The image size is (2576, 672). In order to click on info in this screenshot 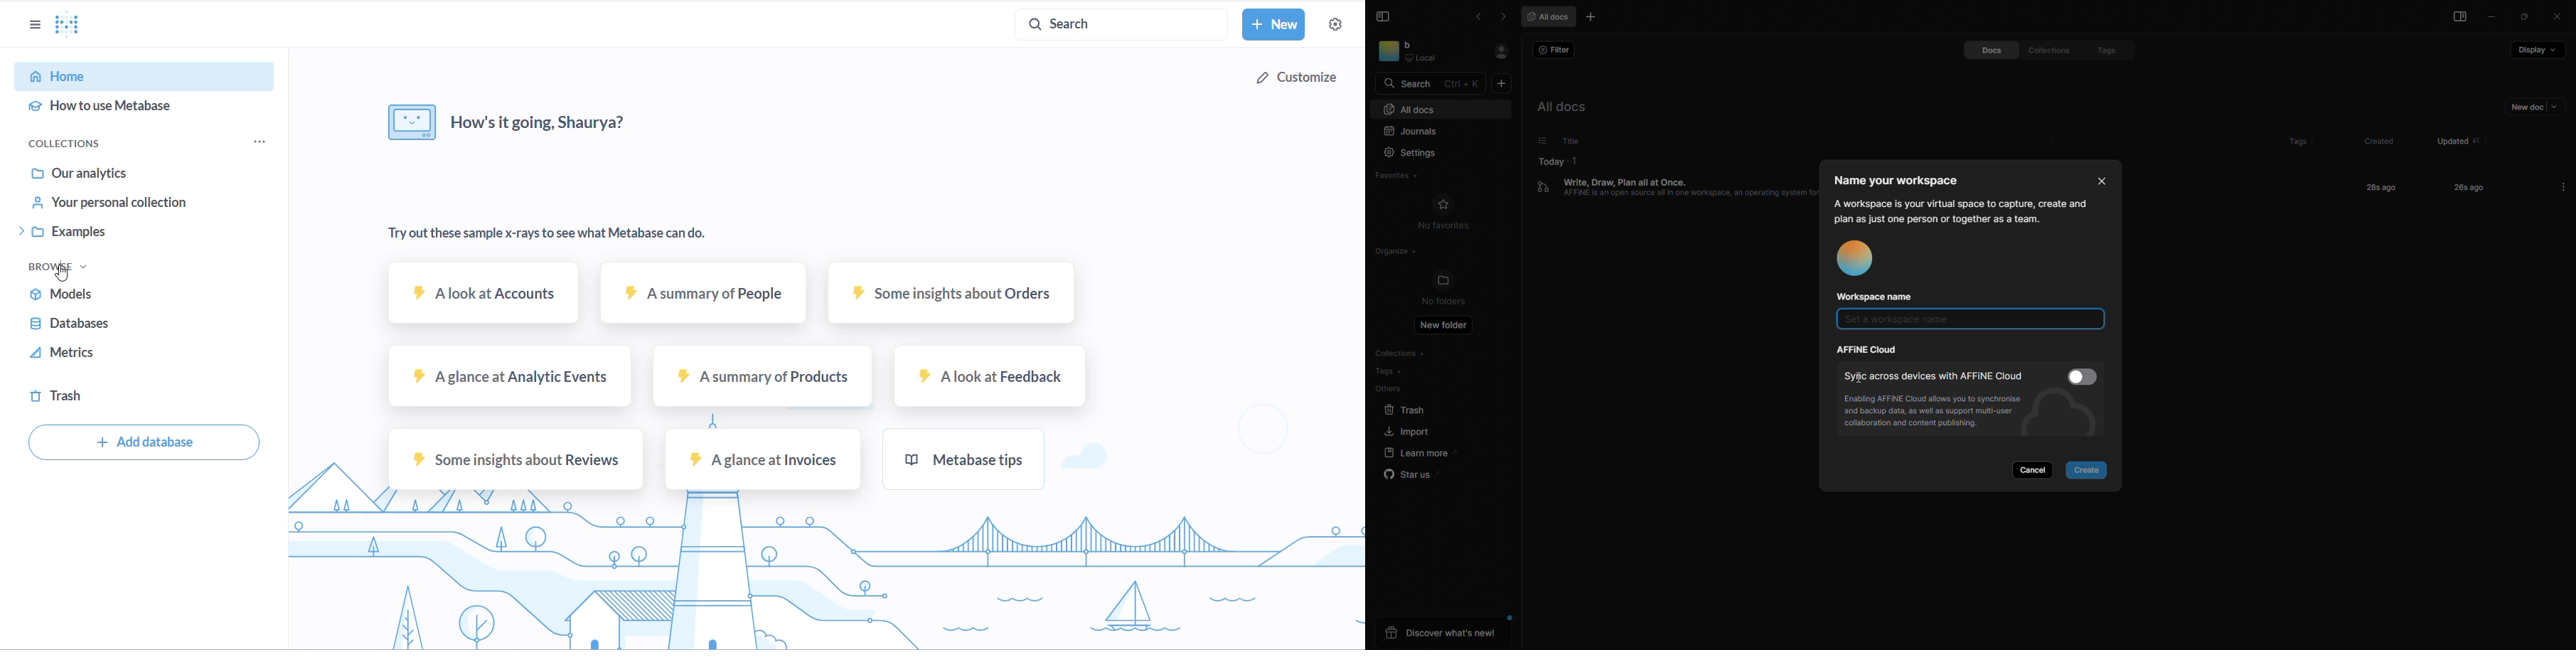, I will do `click(1941, 413)`.